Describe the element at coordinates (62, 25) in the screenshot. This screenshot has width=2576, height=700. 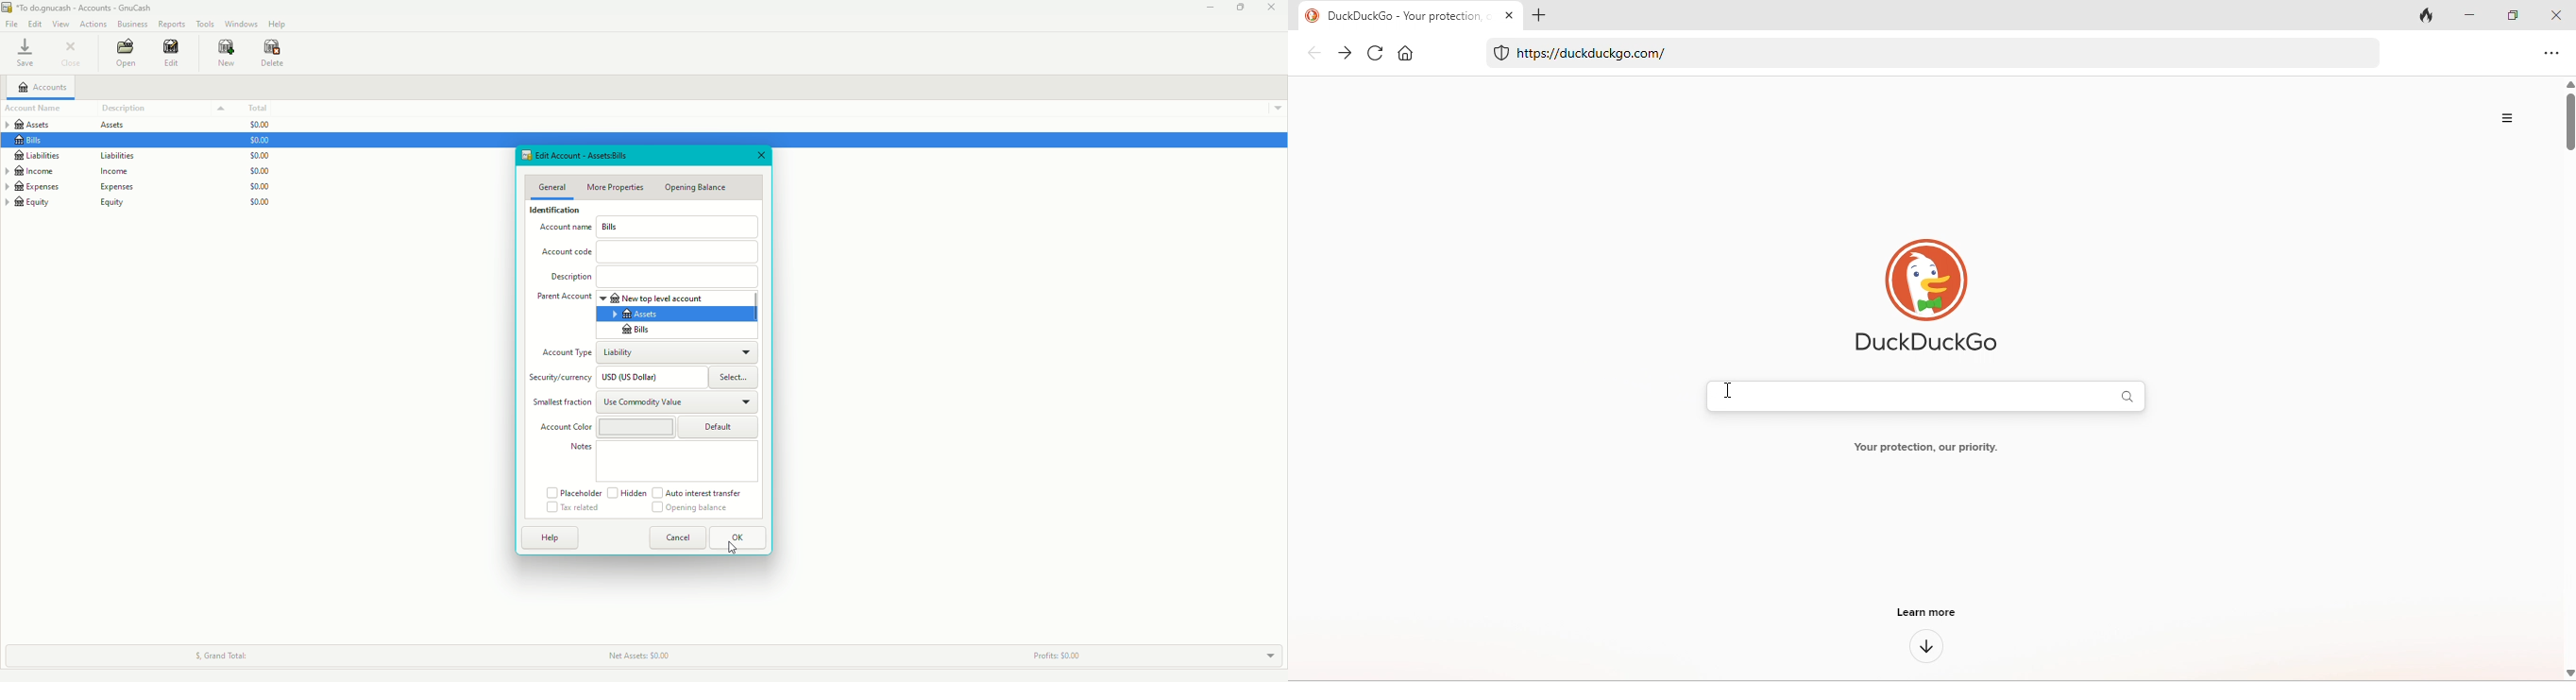
I see `View` at that location.